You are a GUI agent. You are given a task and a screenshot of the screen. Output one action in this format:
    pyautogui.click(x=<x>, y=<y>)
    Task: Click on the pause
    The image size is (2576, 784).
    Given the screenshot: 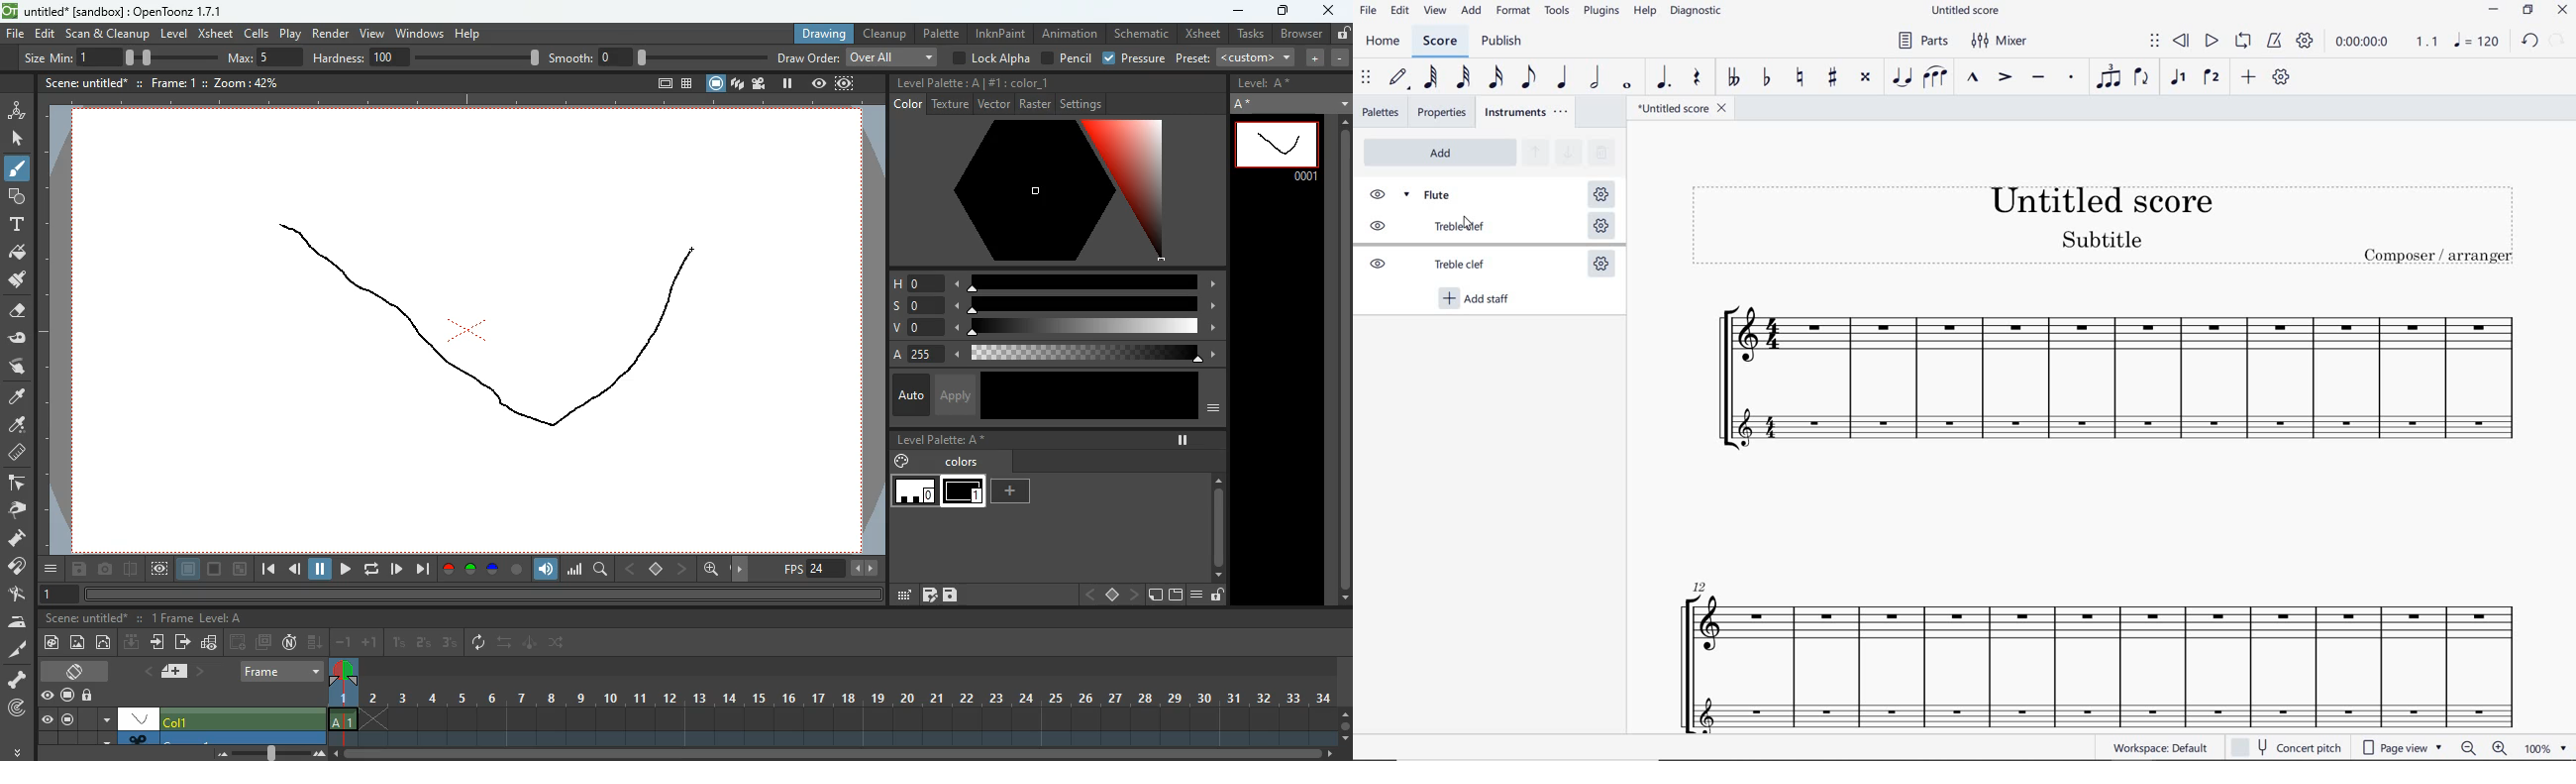 What is the action you would take?
    pyautogui.click(x=321, y=570)
    